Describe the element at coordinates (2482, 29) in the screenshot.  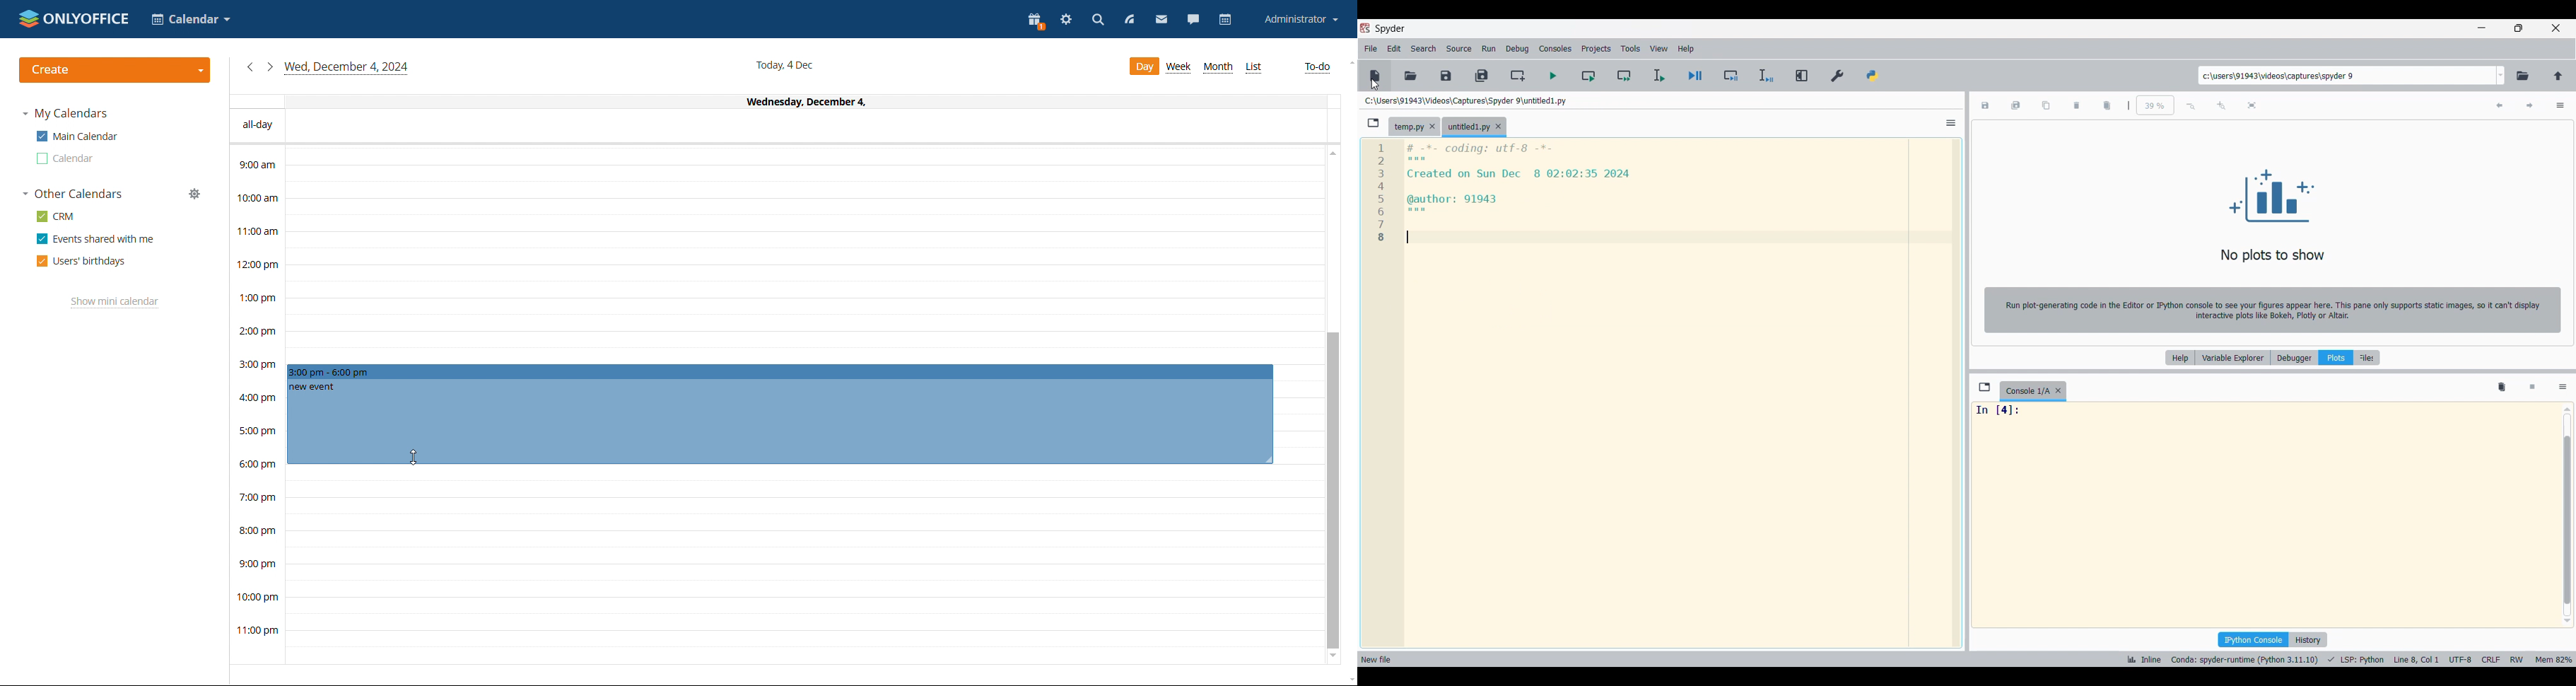
I see `Minimize` at that location.